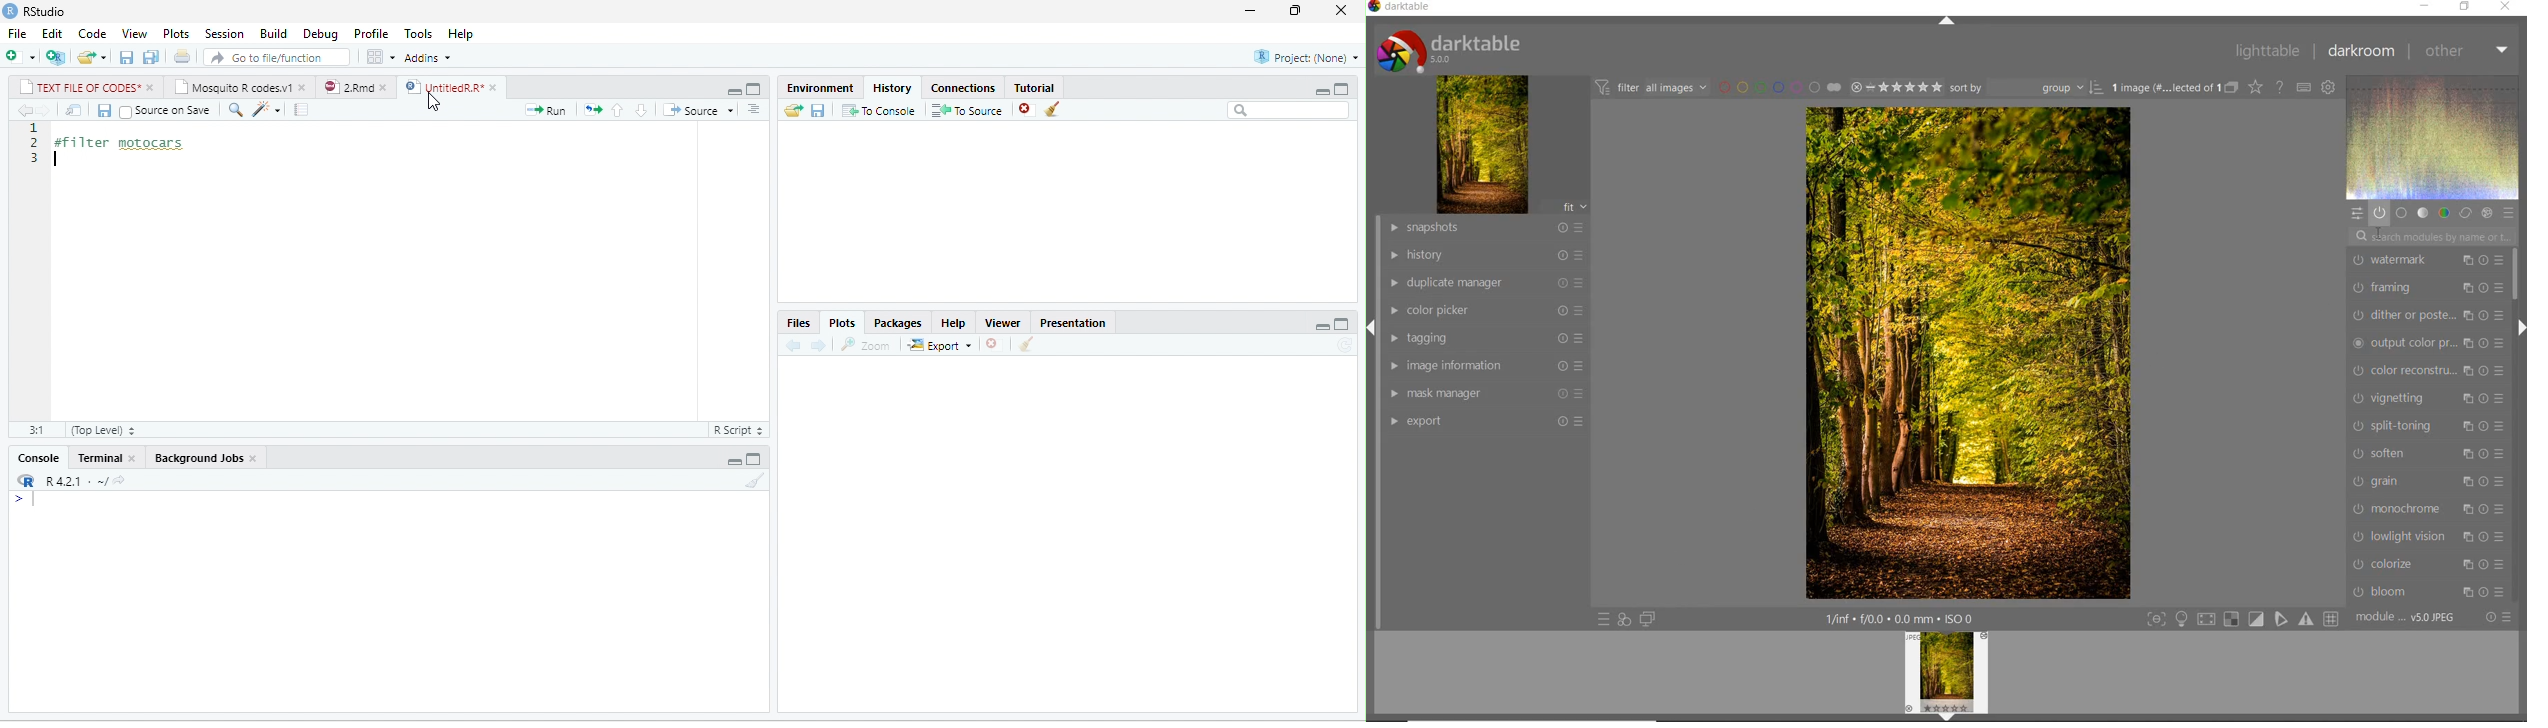 Image resolution: width=2548 pixels, height=728 pixels. What do you see at coordinates (1002, 323) in the screenshot?
I see `Viewer` at bounding box center [1002, 323].